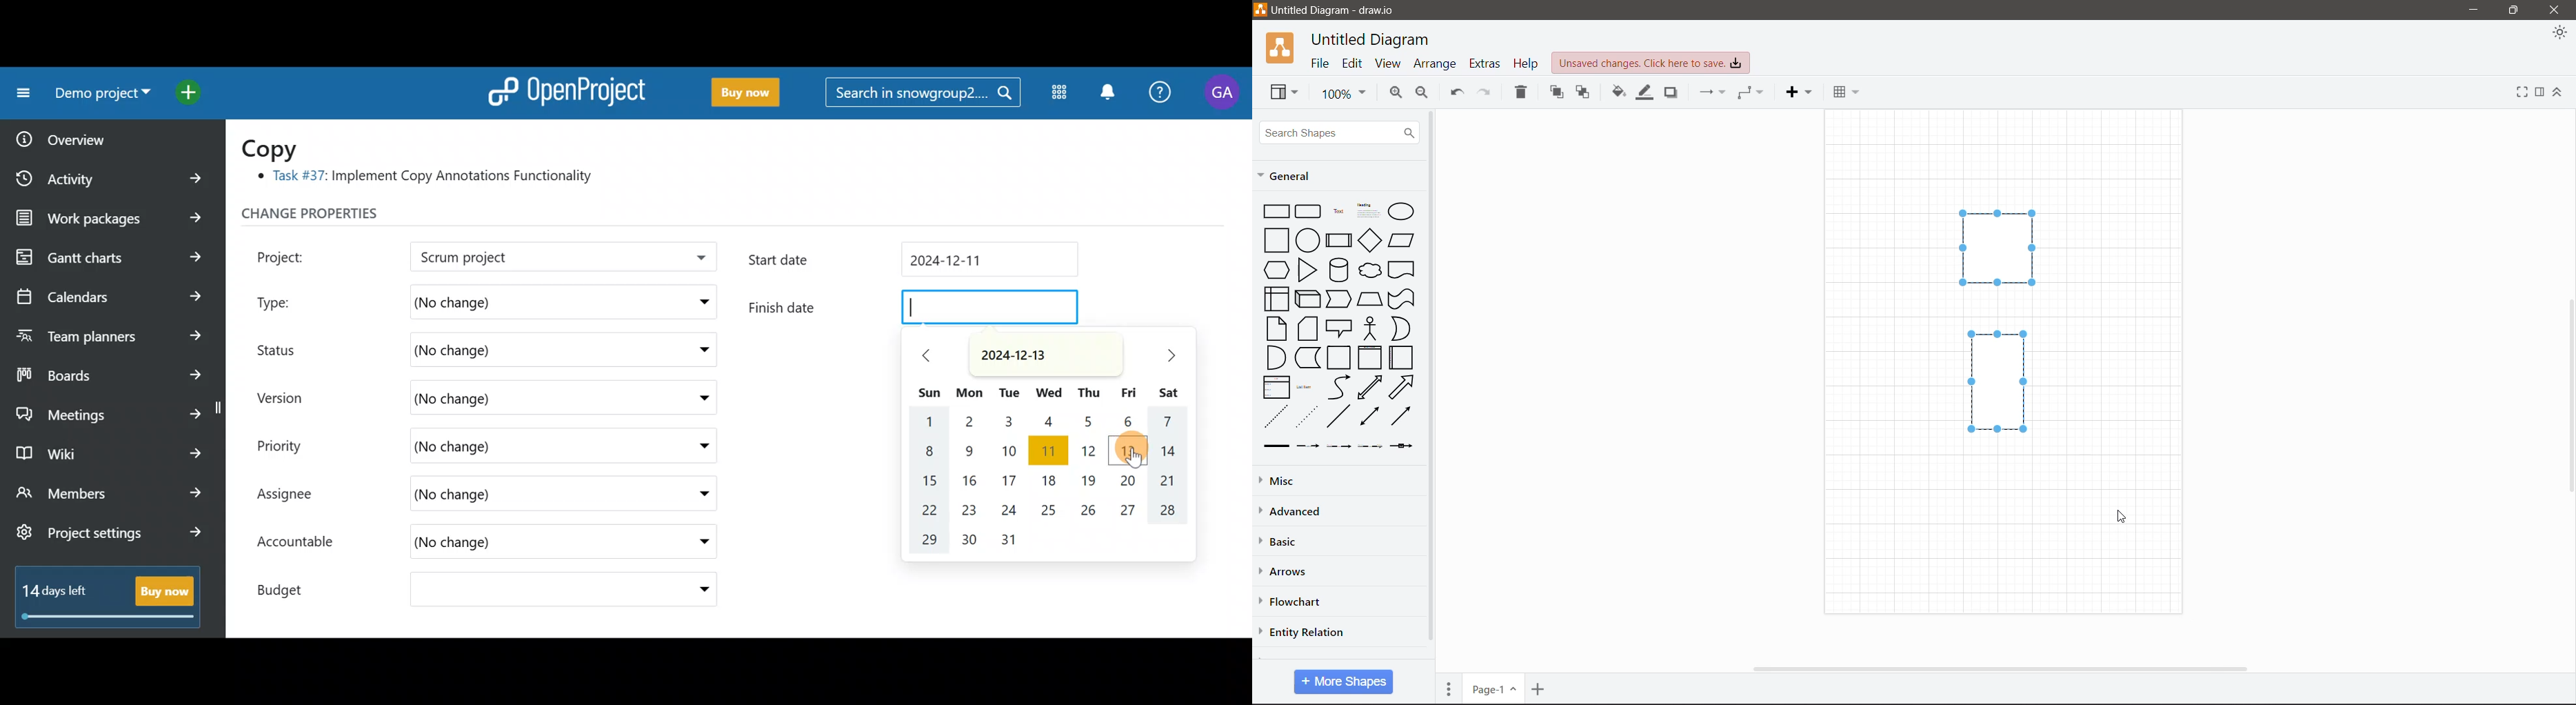  What do you see at coordinates (2122, 517) in the screenshot?
I see `Cursor` at bounding box center [2122, 517].